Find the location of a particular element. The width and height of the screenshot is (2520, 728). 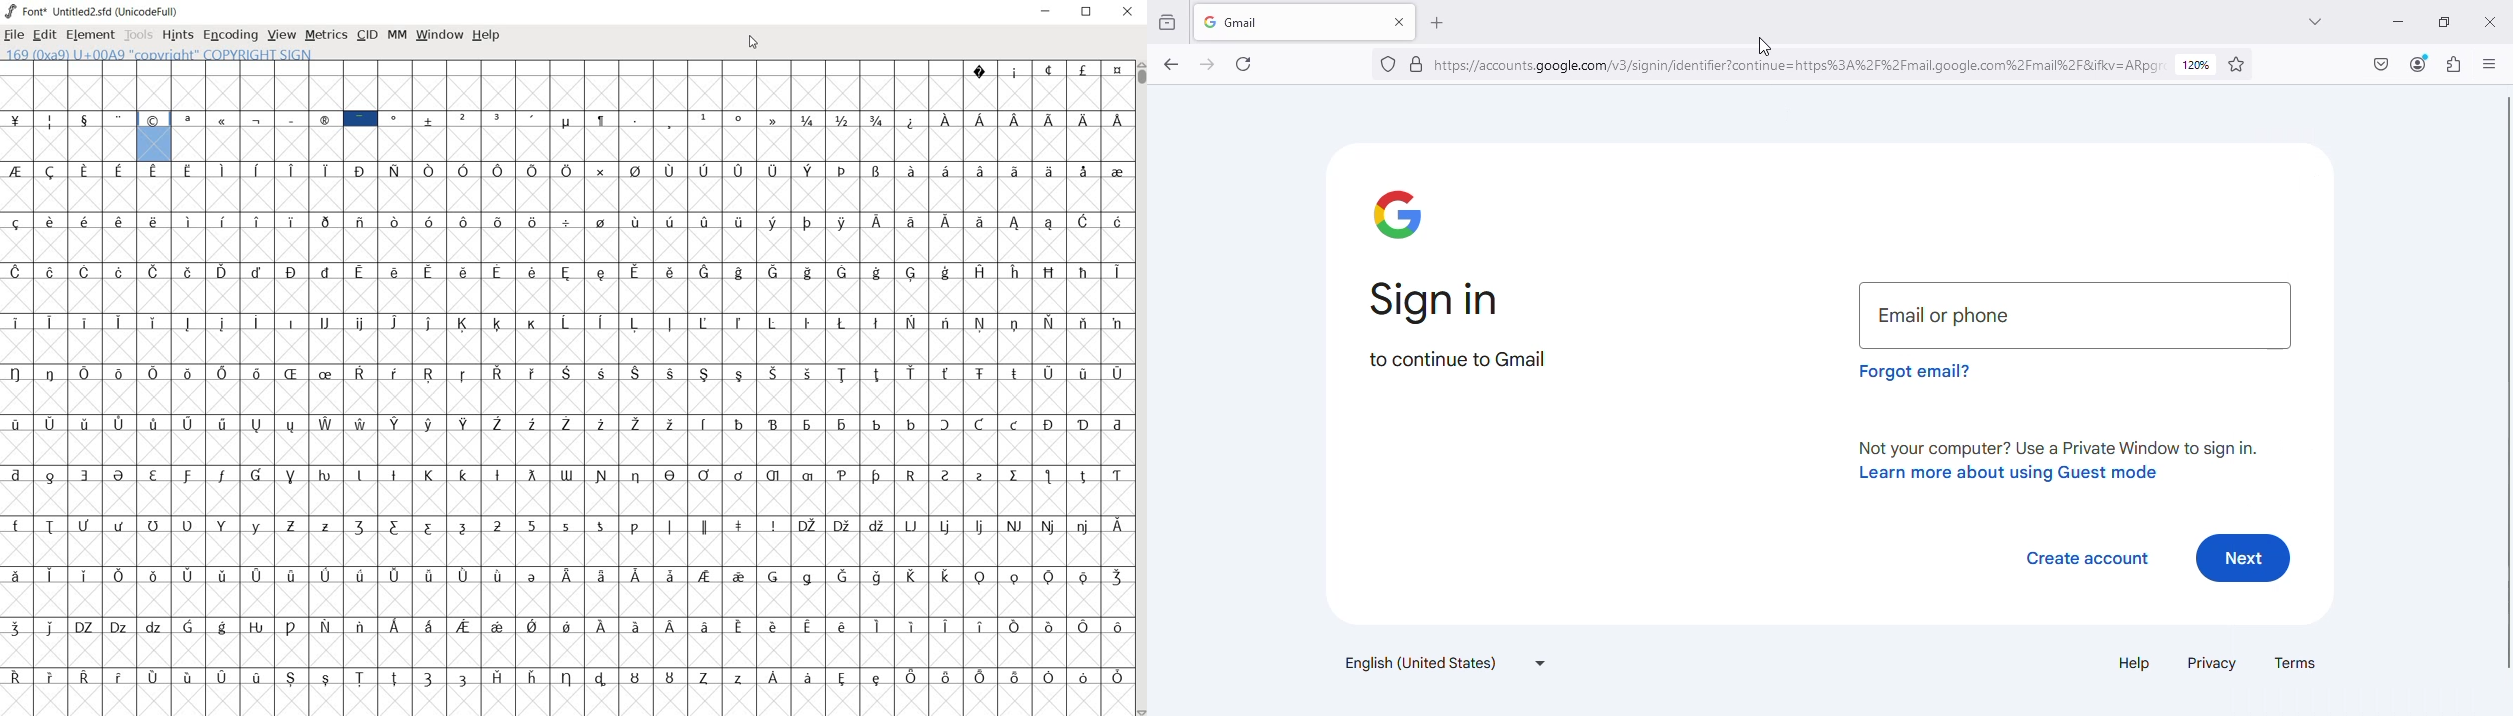

view recent browsing across windows and devices is located at coordinates (1168, 22).